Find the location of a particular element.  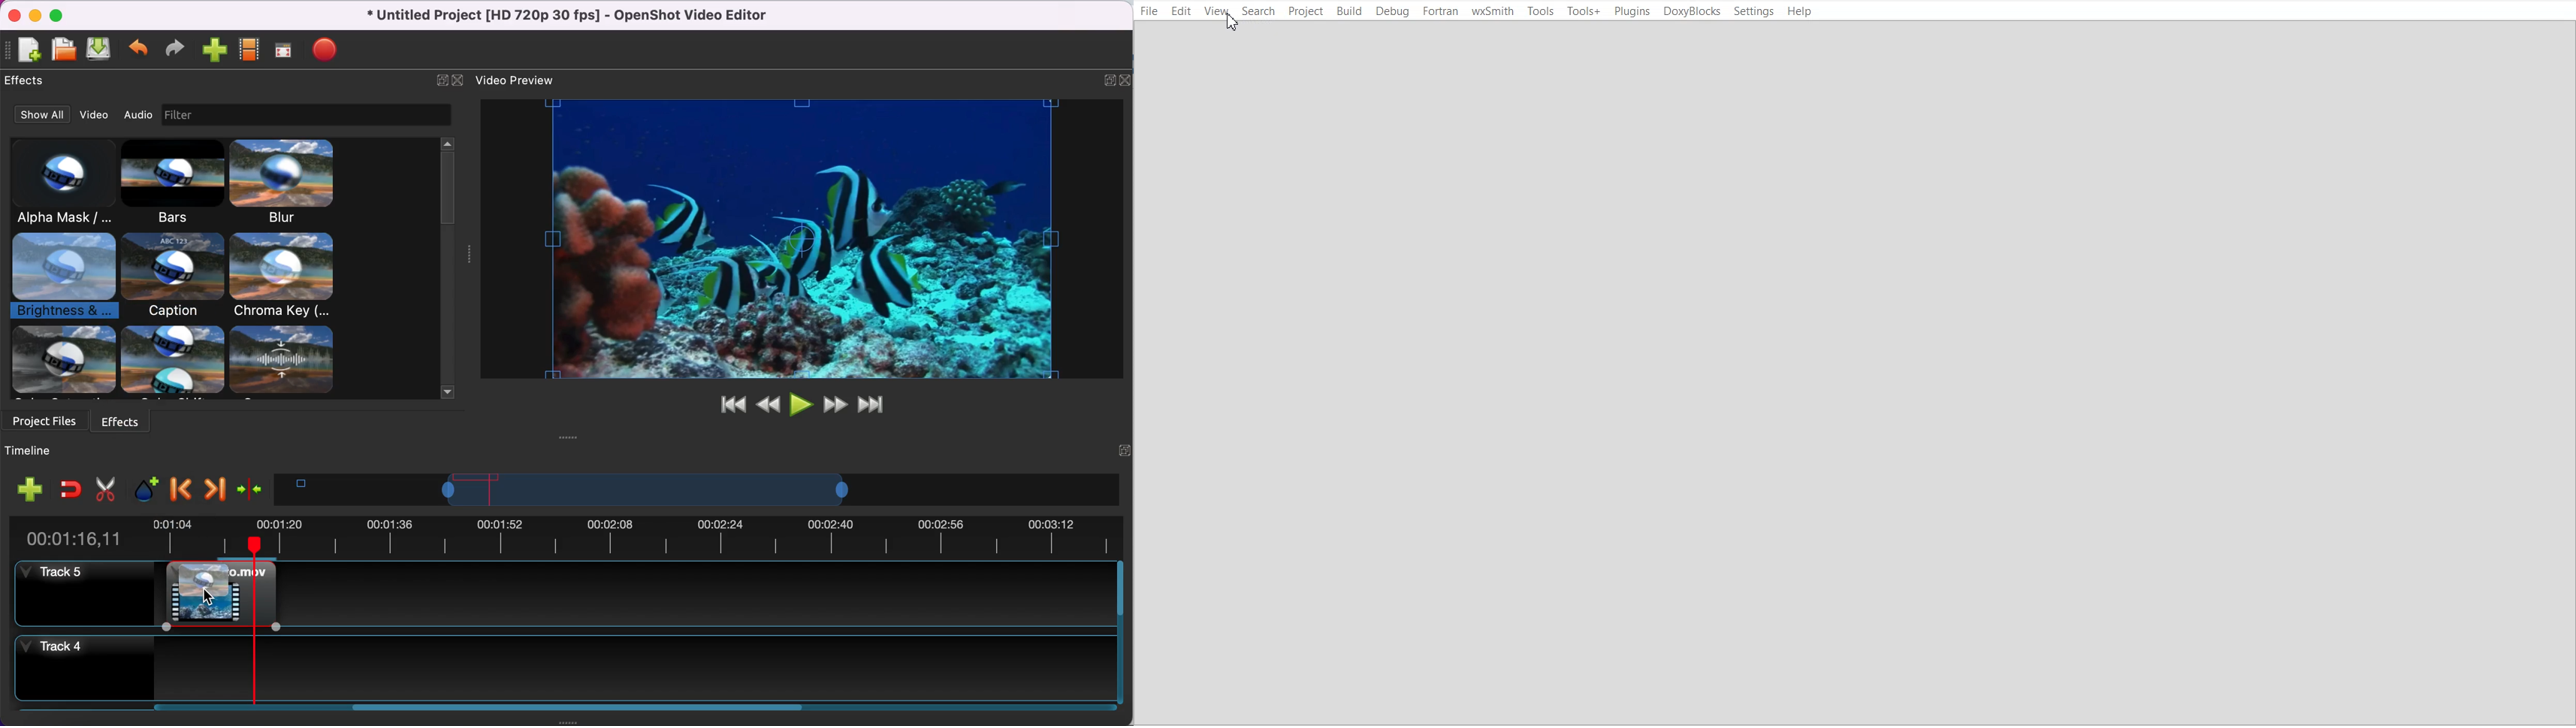

Project is located at coordinates (1306, 12).